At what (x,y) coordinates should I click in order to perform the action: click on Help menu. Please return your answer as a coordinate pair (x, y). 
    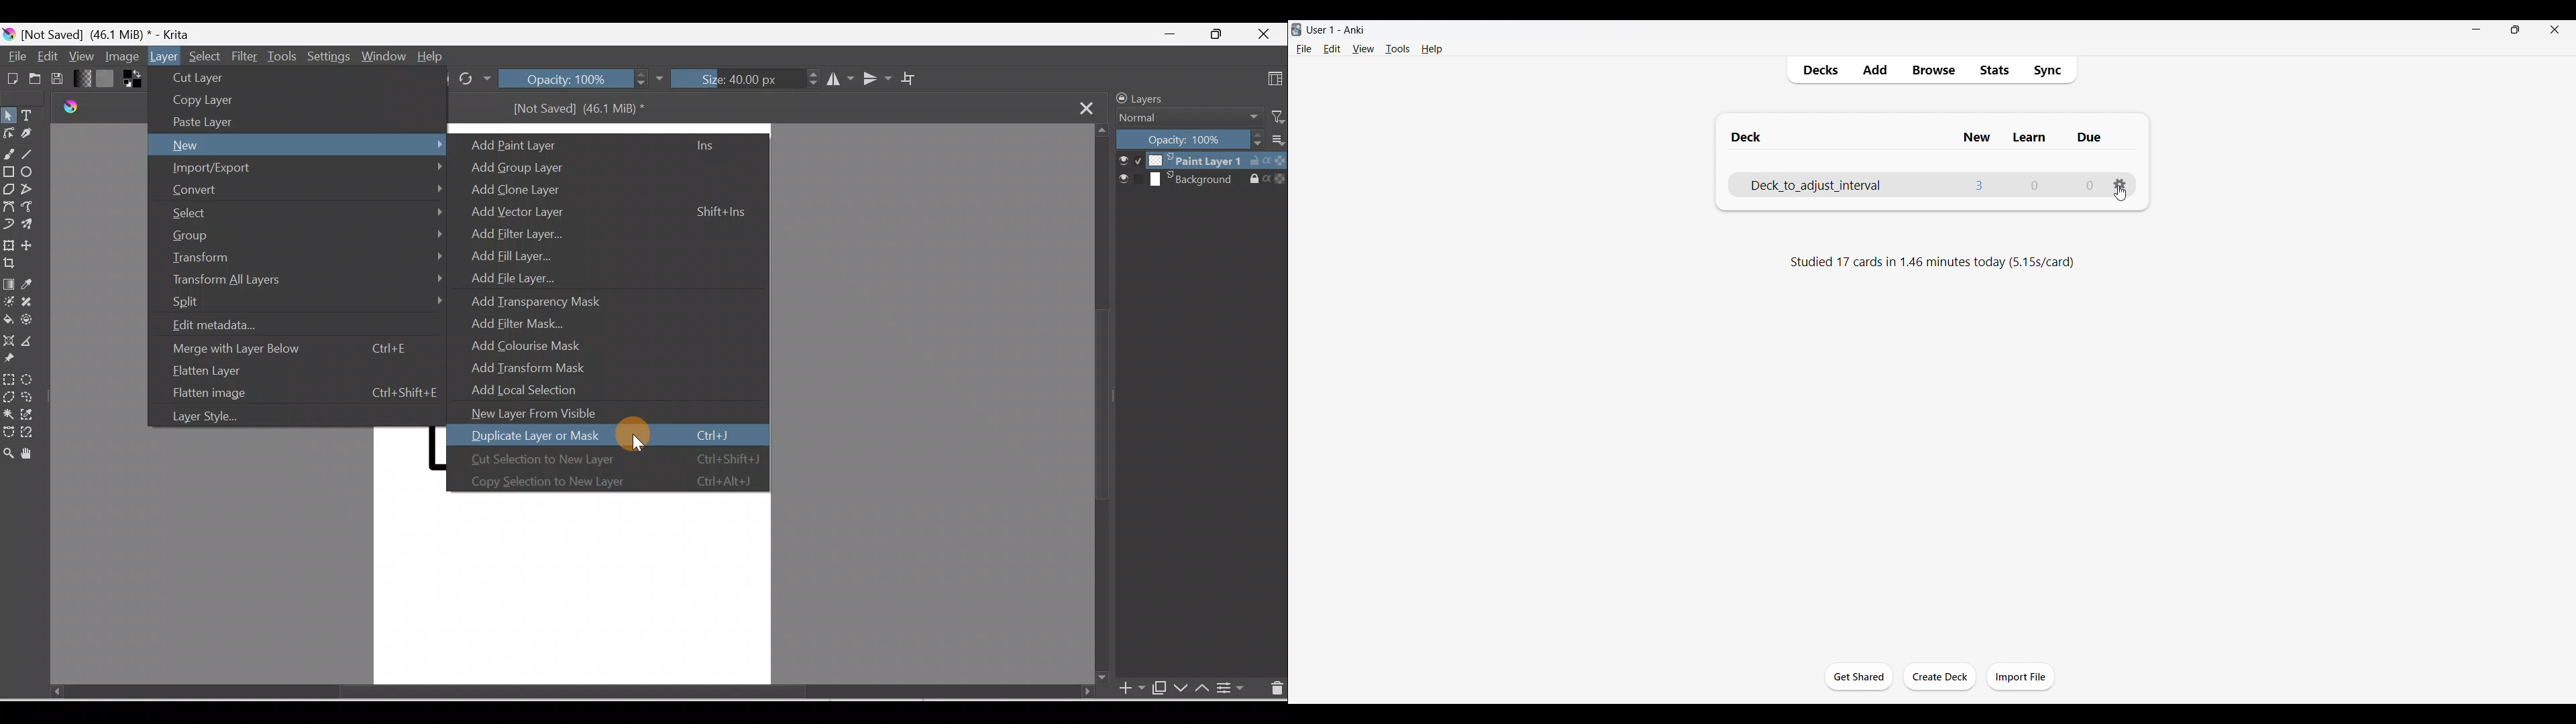
    Looking at the image, I should click on (1432, 50).